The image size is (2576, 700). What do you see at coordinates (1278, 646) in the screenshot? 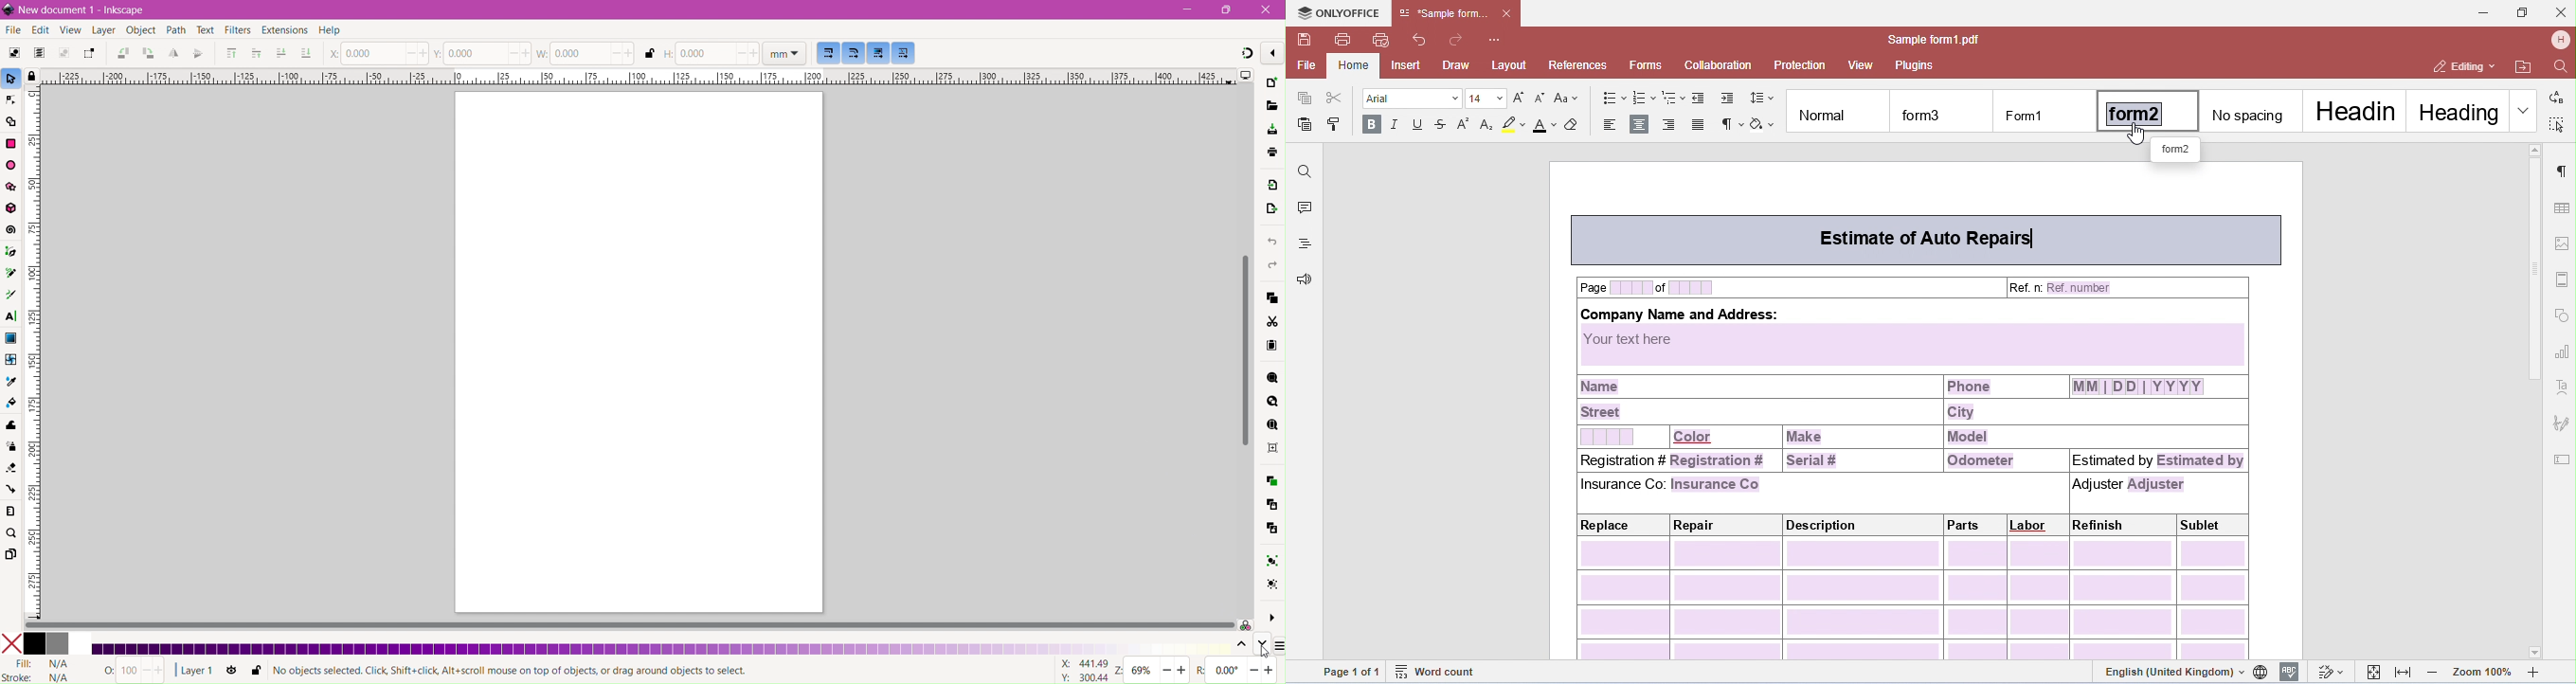
I see `Configure Color Palette` at bounding box center [1278, 646].